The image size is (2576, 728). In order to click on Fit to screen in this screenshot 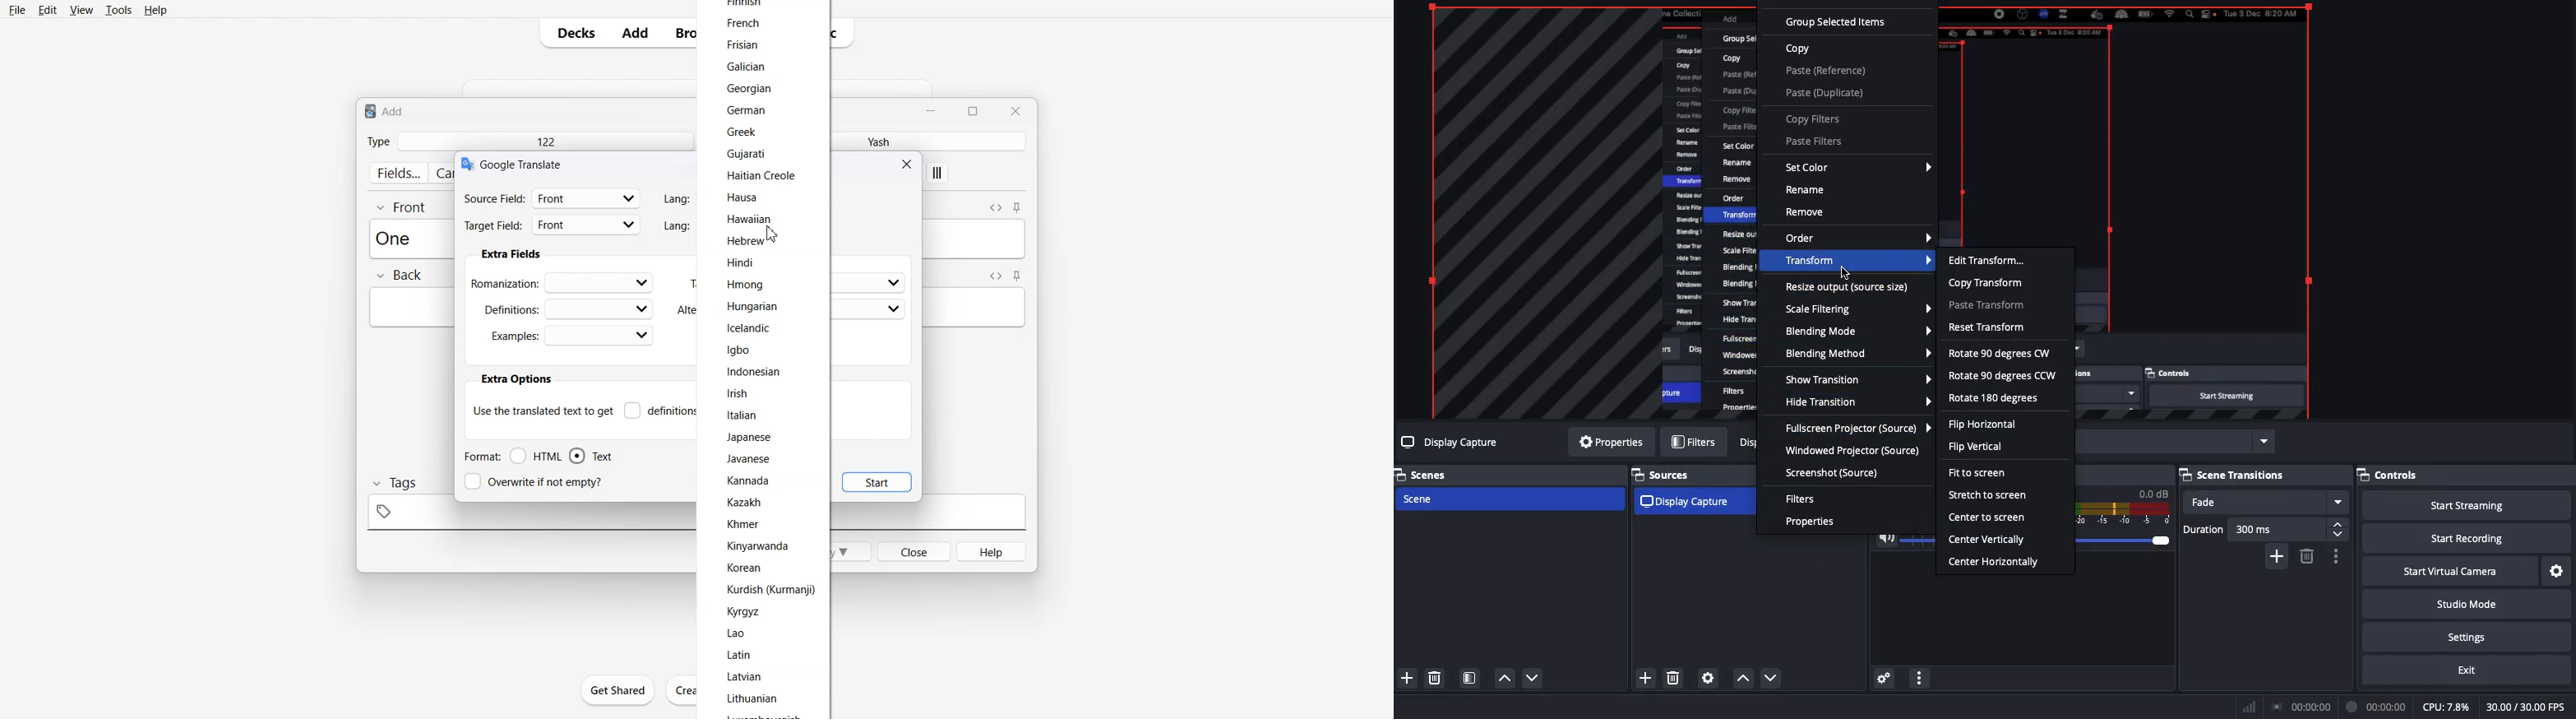, I will do `click(1982, 473)`.